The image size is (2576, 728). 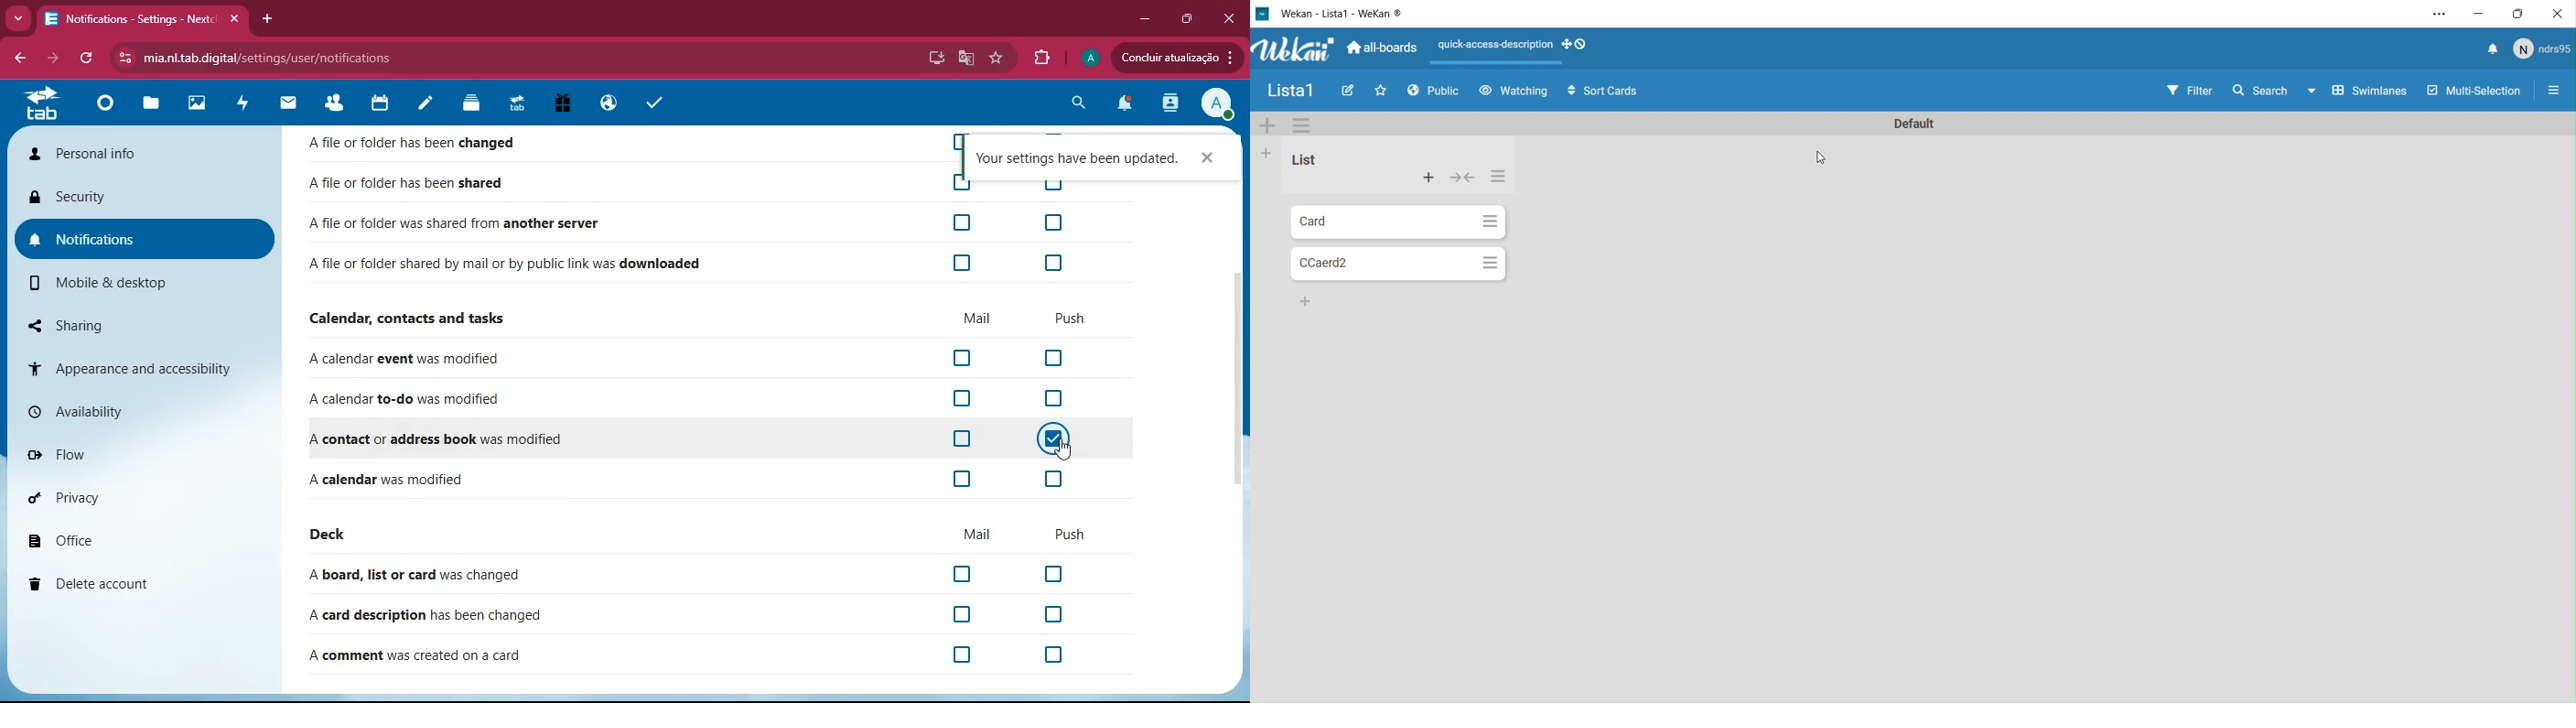 What do you see at coordinates (426, 105) in the screenshot?
I see `notes` at bounding box center [426, 105].